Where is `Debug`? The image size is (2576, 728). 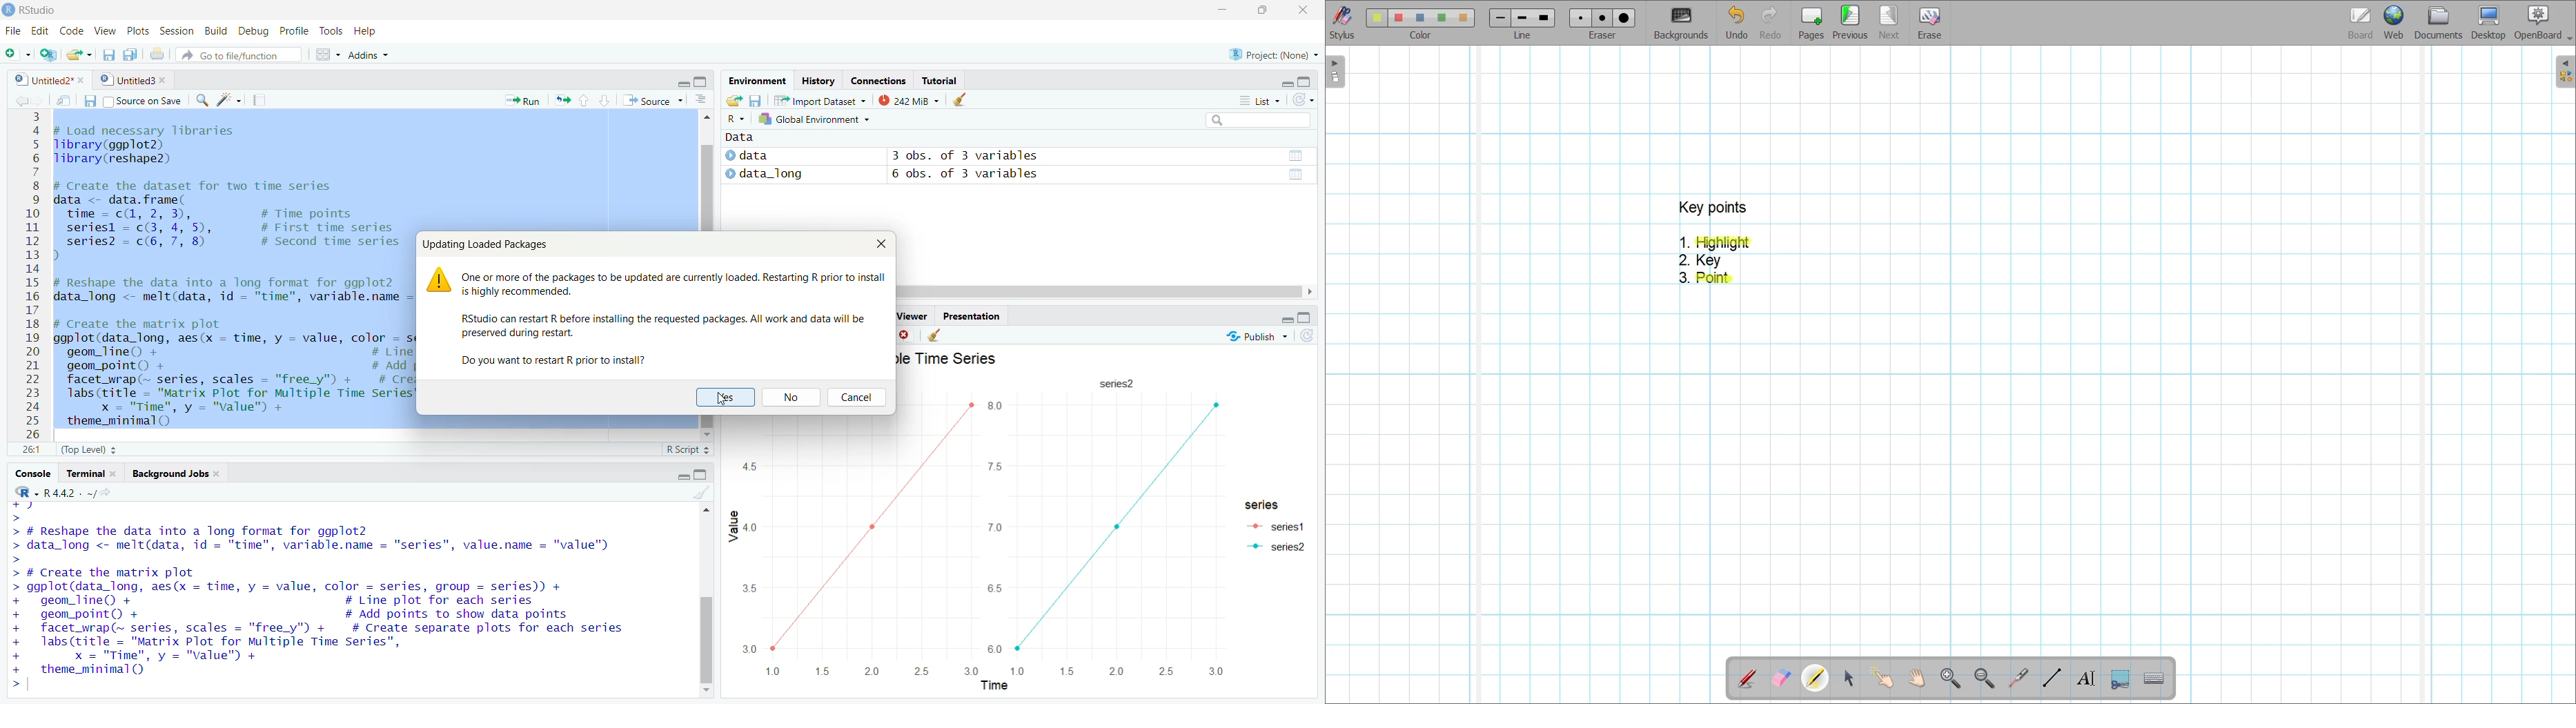
Debug is located at coordinates (255, 30).